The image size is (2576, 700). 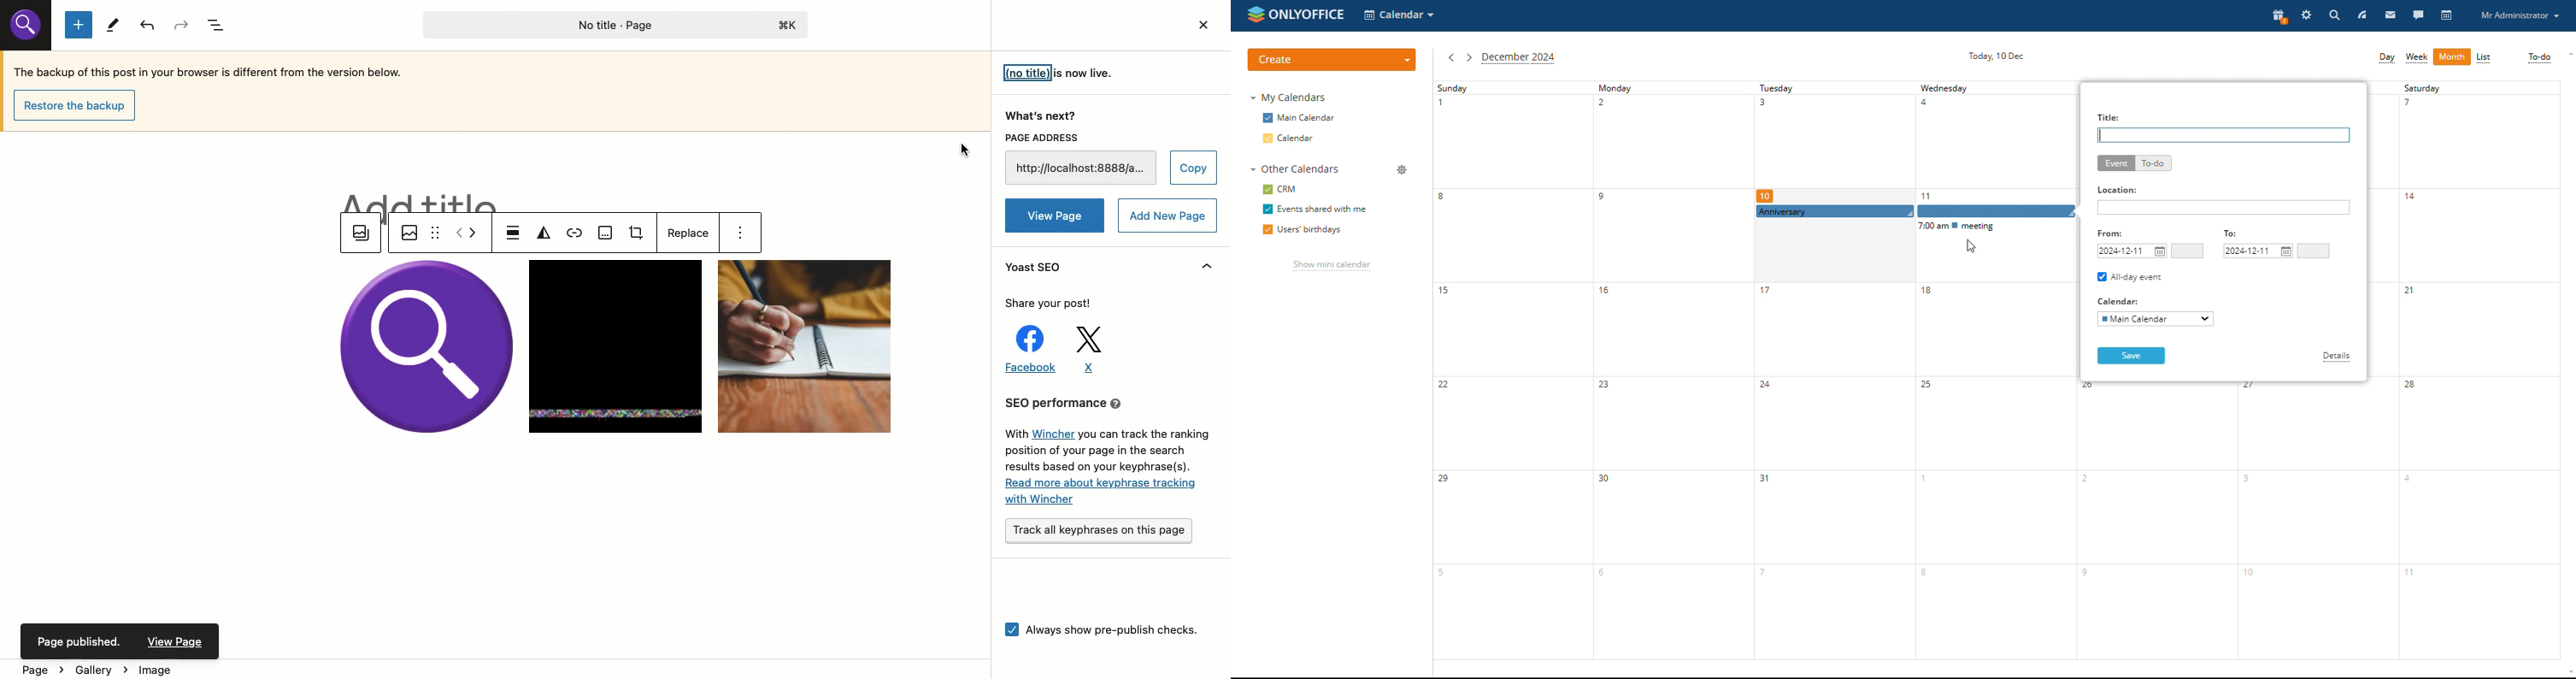 I want to click on Move left right, so click(x=467, y=233).